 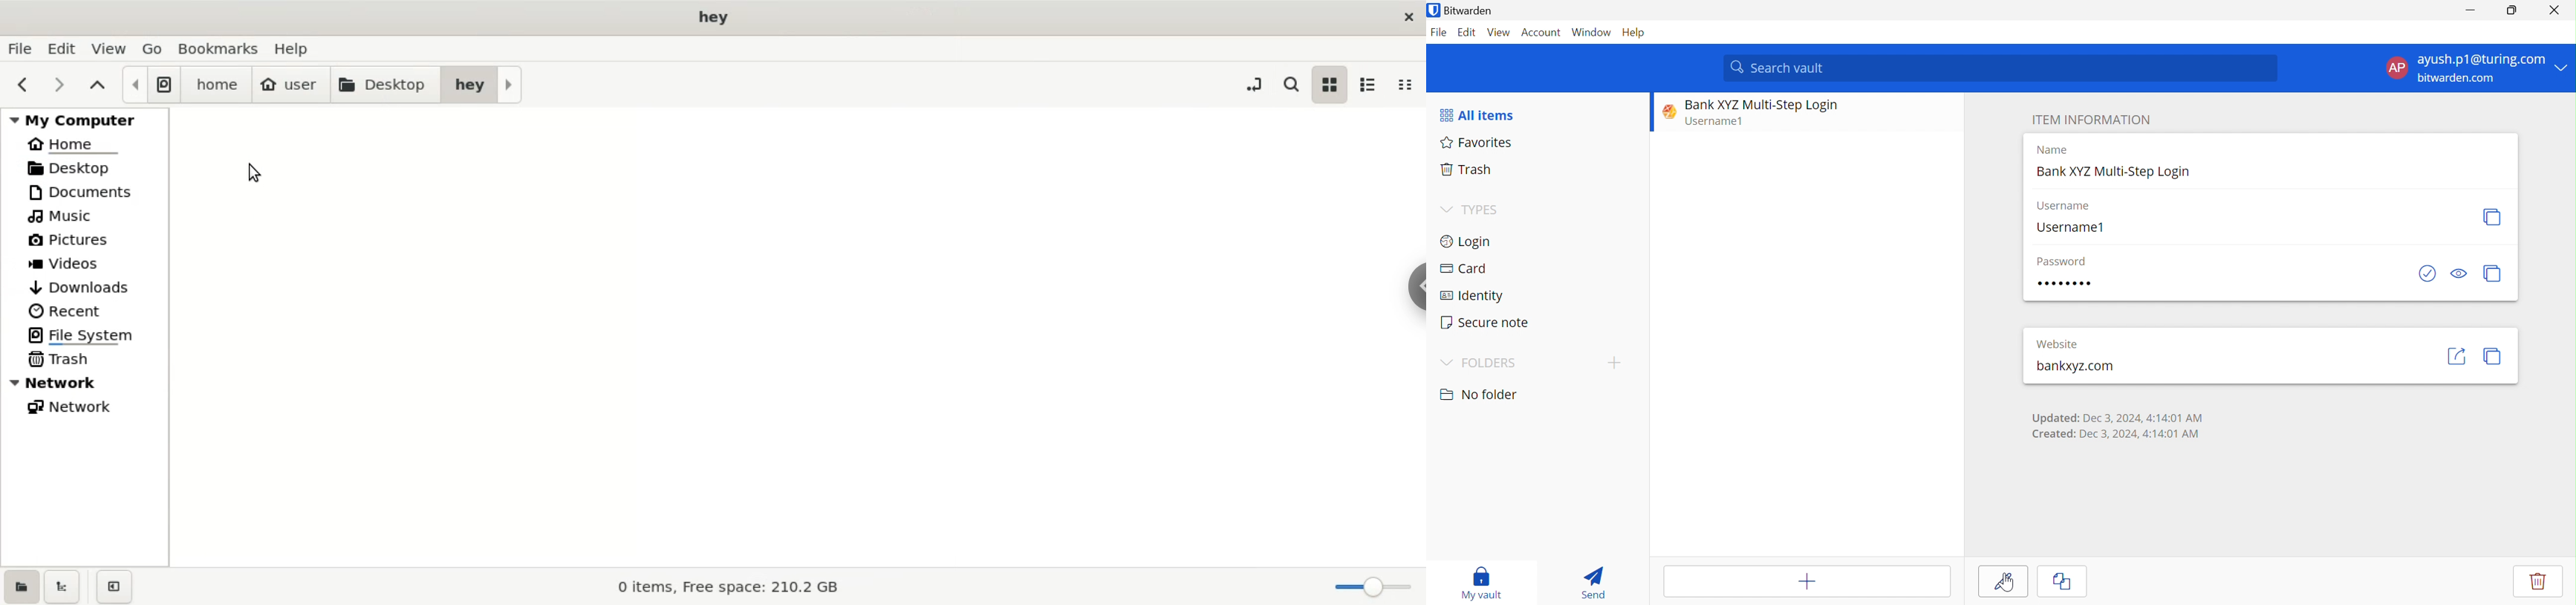 What do you see at coordinates (1484, 209) in the screenshot?
I see `TYPES` at bounding box center [1484, 209].